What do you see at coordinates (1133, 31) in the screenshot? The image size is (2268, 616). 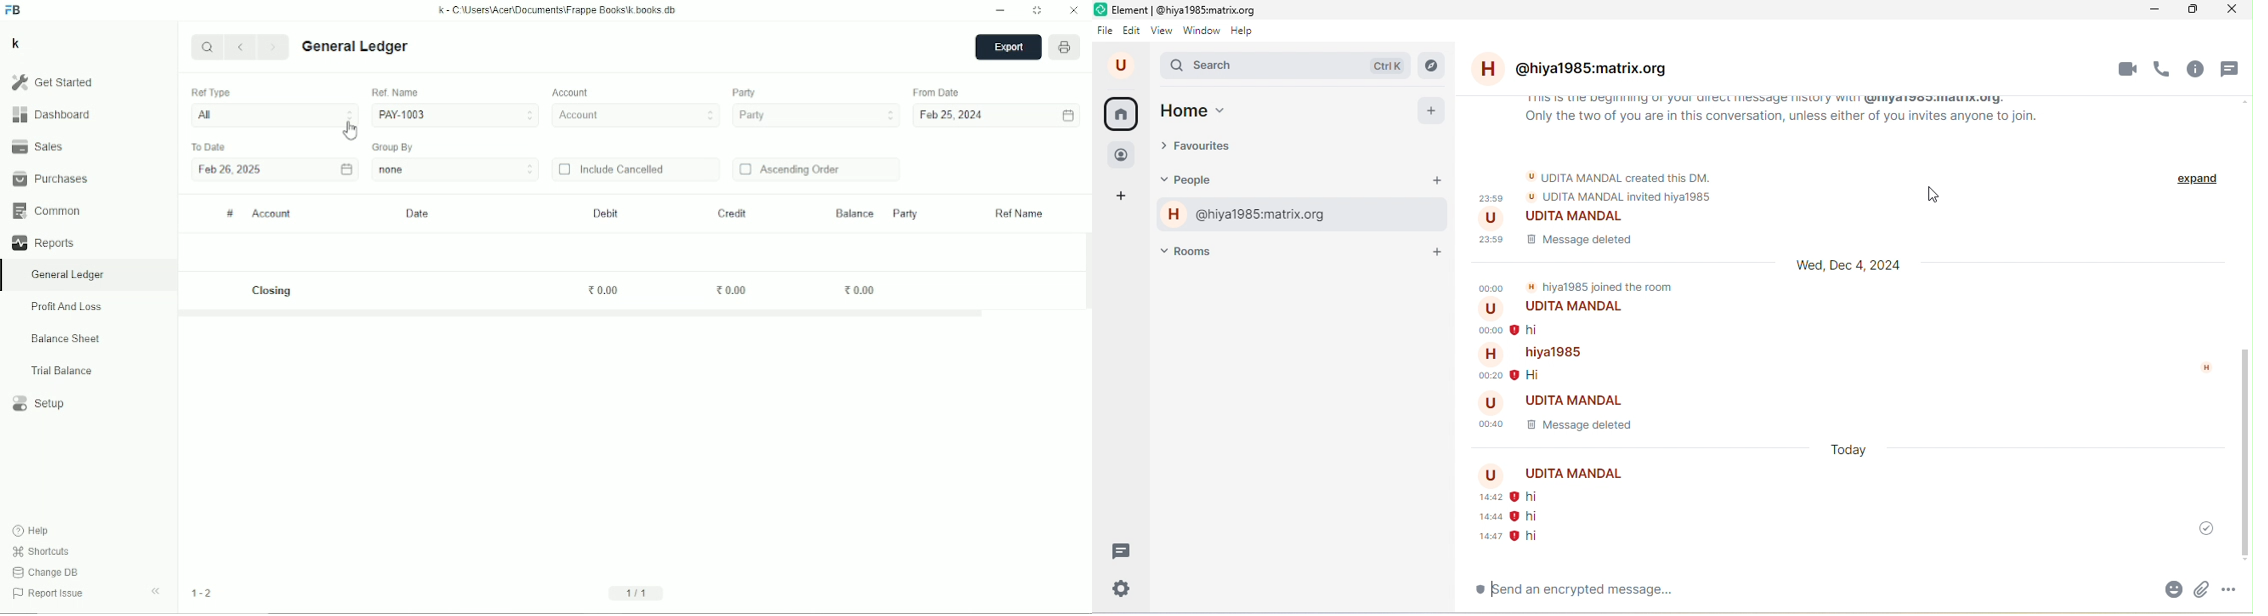 I see `edit` at bounding box center [1133, 31].